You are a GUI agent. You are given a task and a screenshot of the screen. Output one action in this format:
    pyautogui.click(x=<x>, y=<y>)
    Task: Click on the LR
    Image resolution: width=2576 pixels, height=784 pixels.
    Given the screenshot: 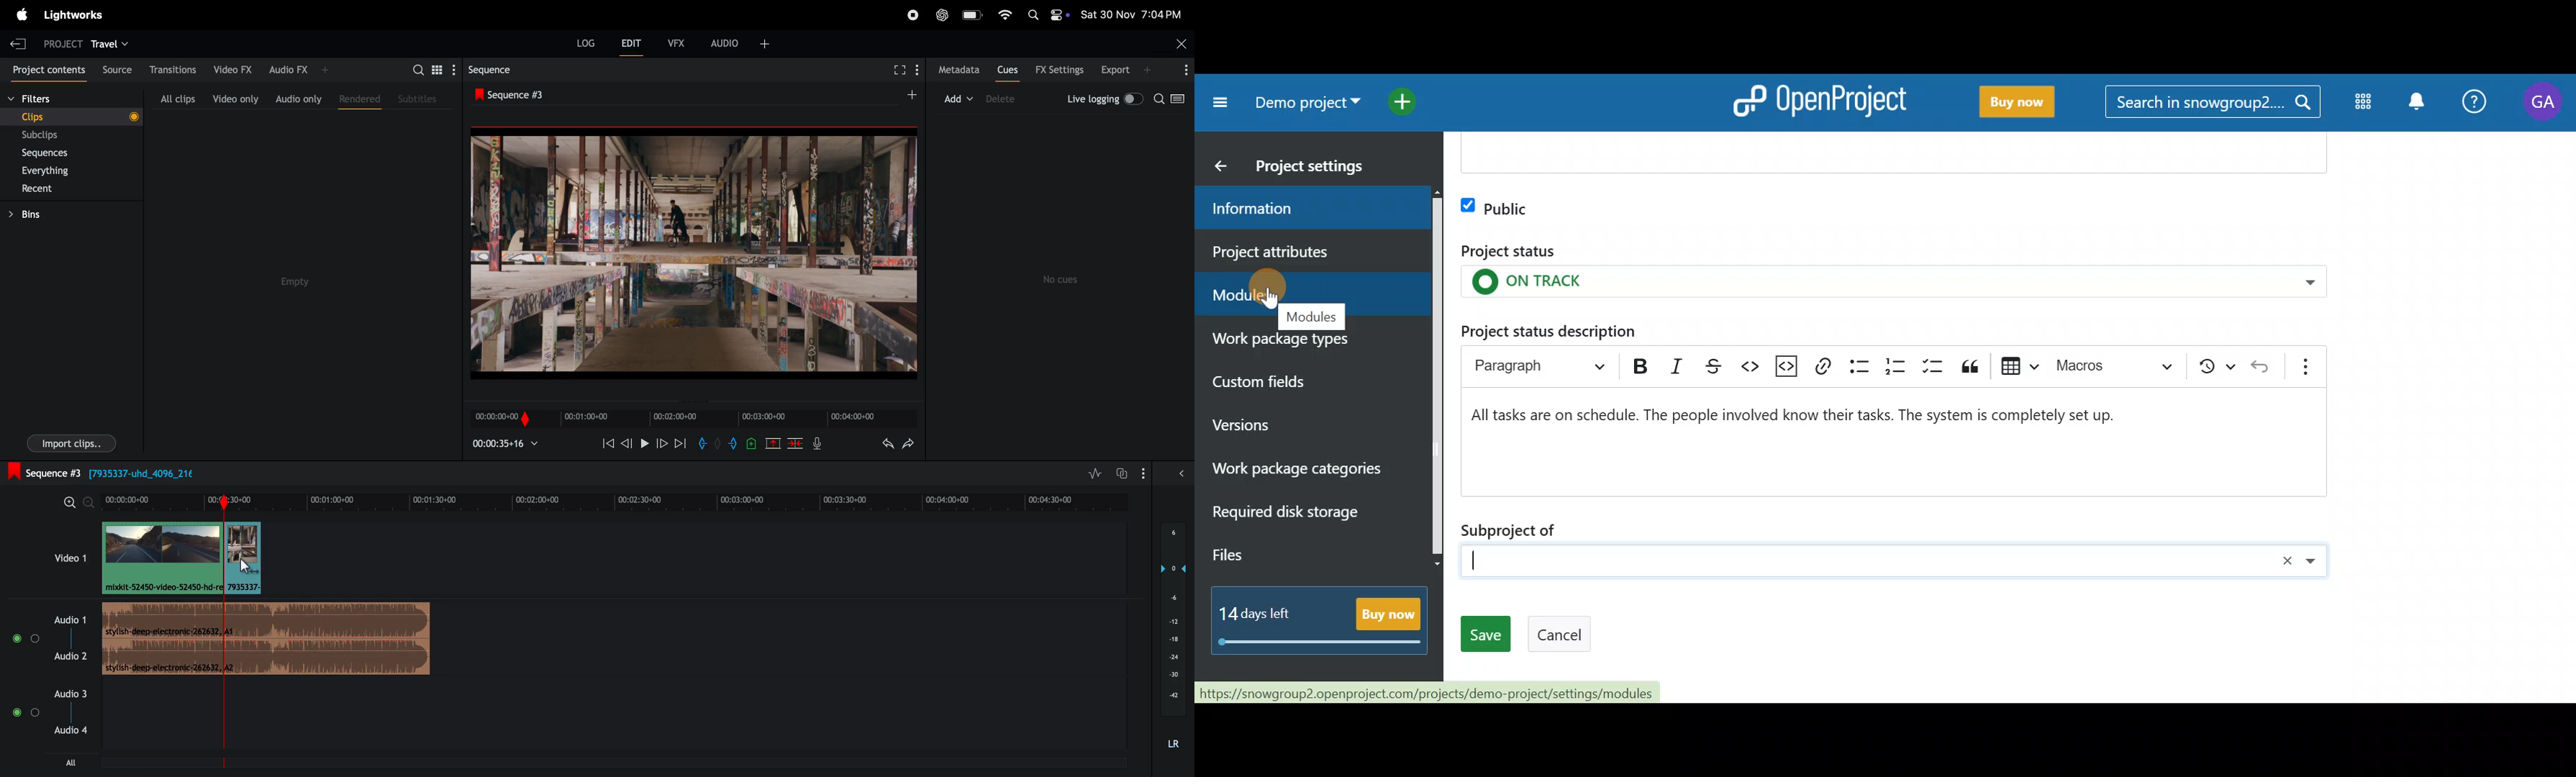 What is the action you would take?
    pyautogui.click(x=1177, y=742)
    